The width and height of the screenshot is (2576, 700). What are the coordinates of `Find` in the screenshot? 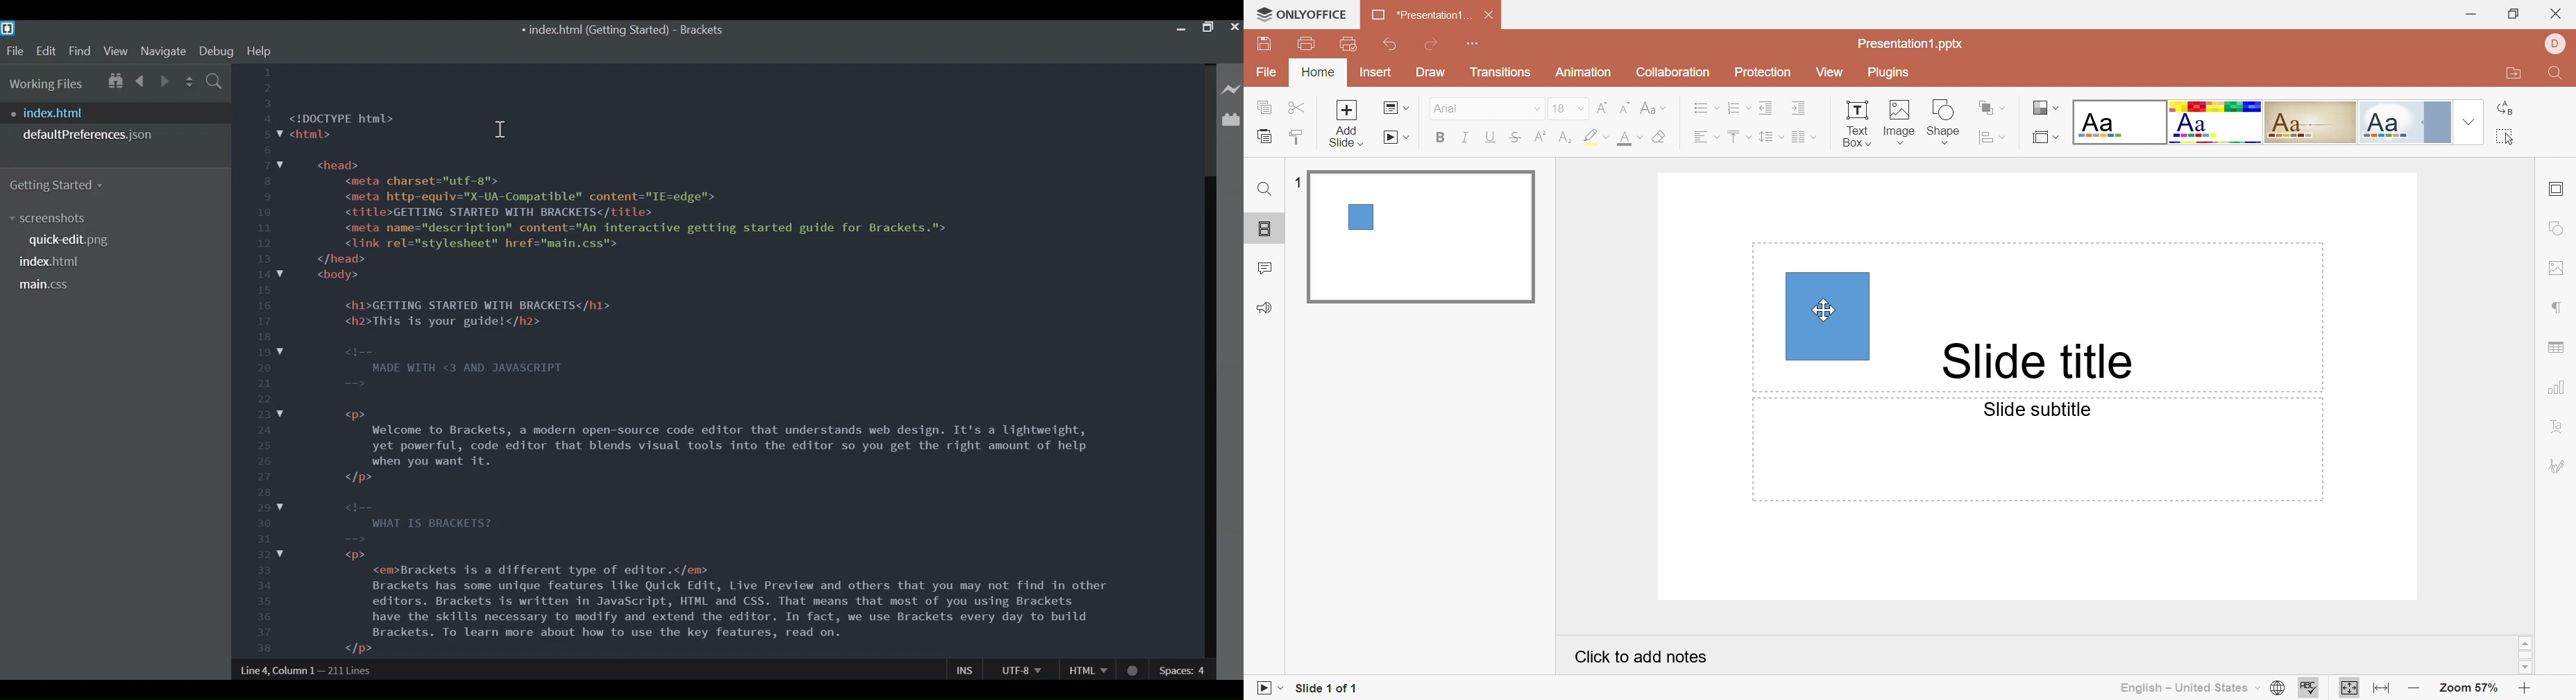 It's located at (1264, 192).